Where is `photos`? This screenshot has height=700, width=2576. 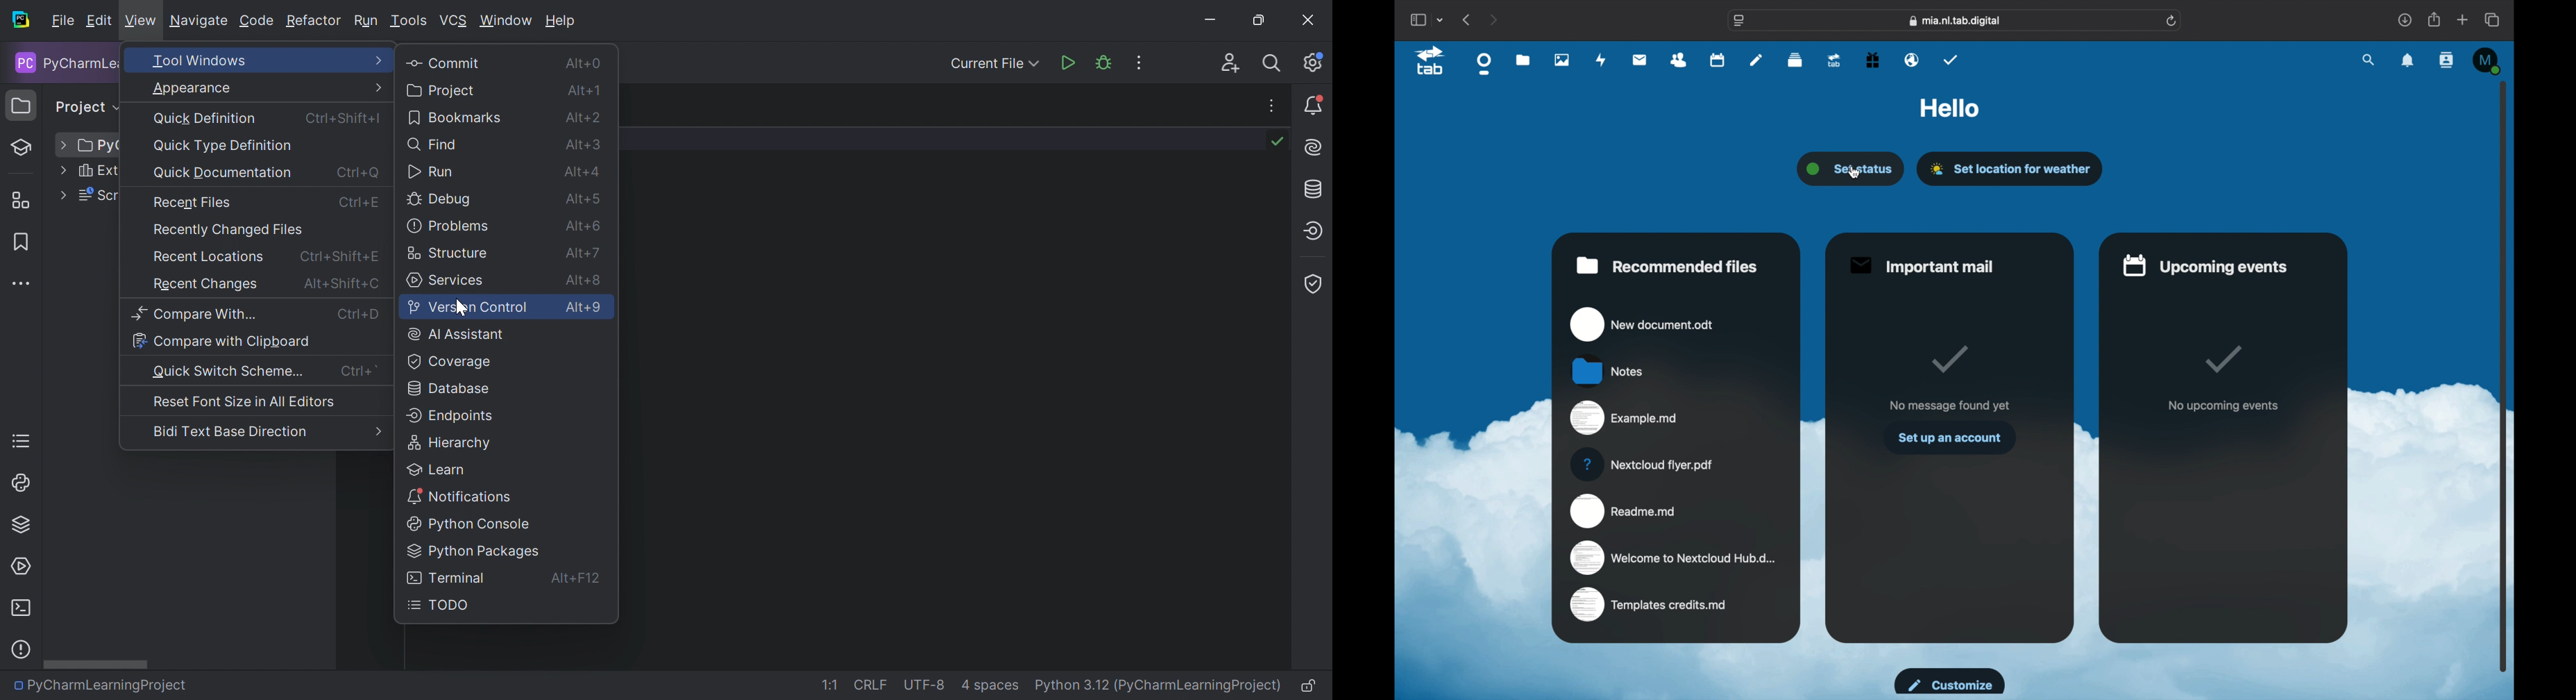 photos is located at coordinates (1562, 60).